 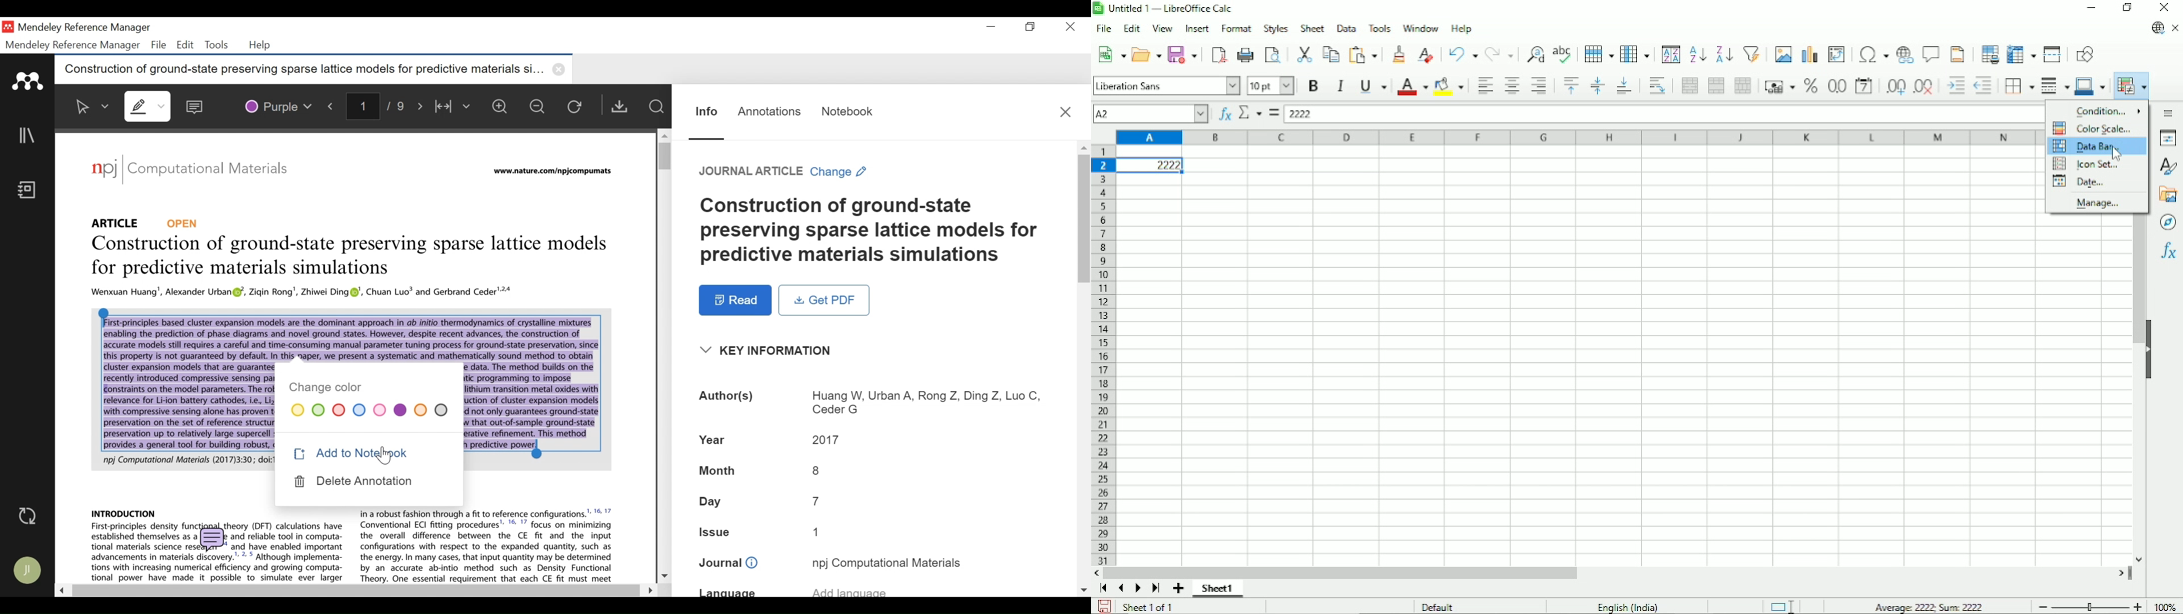 I want to click on Merge cells, so click(x=1716, y=85).